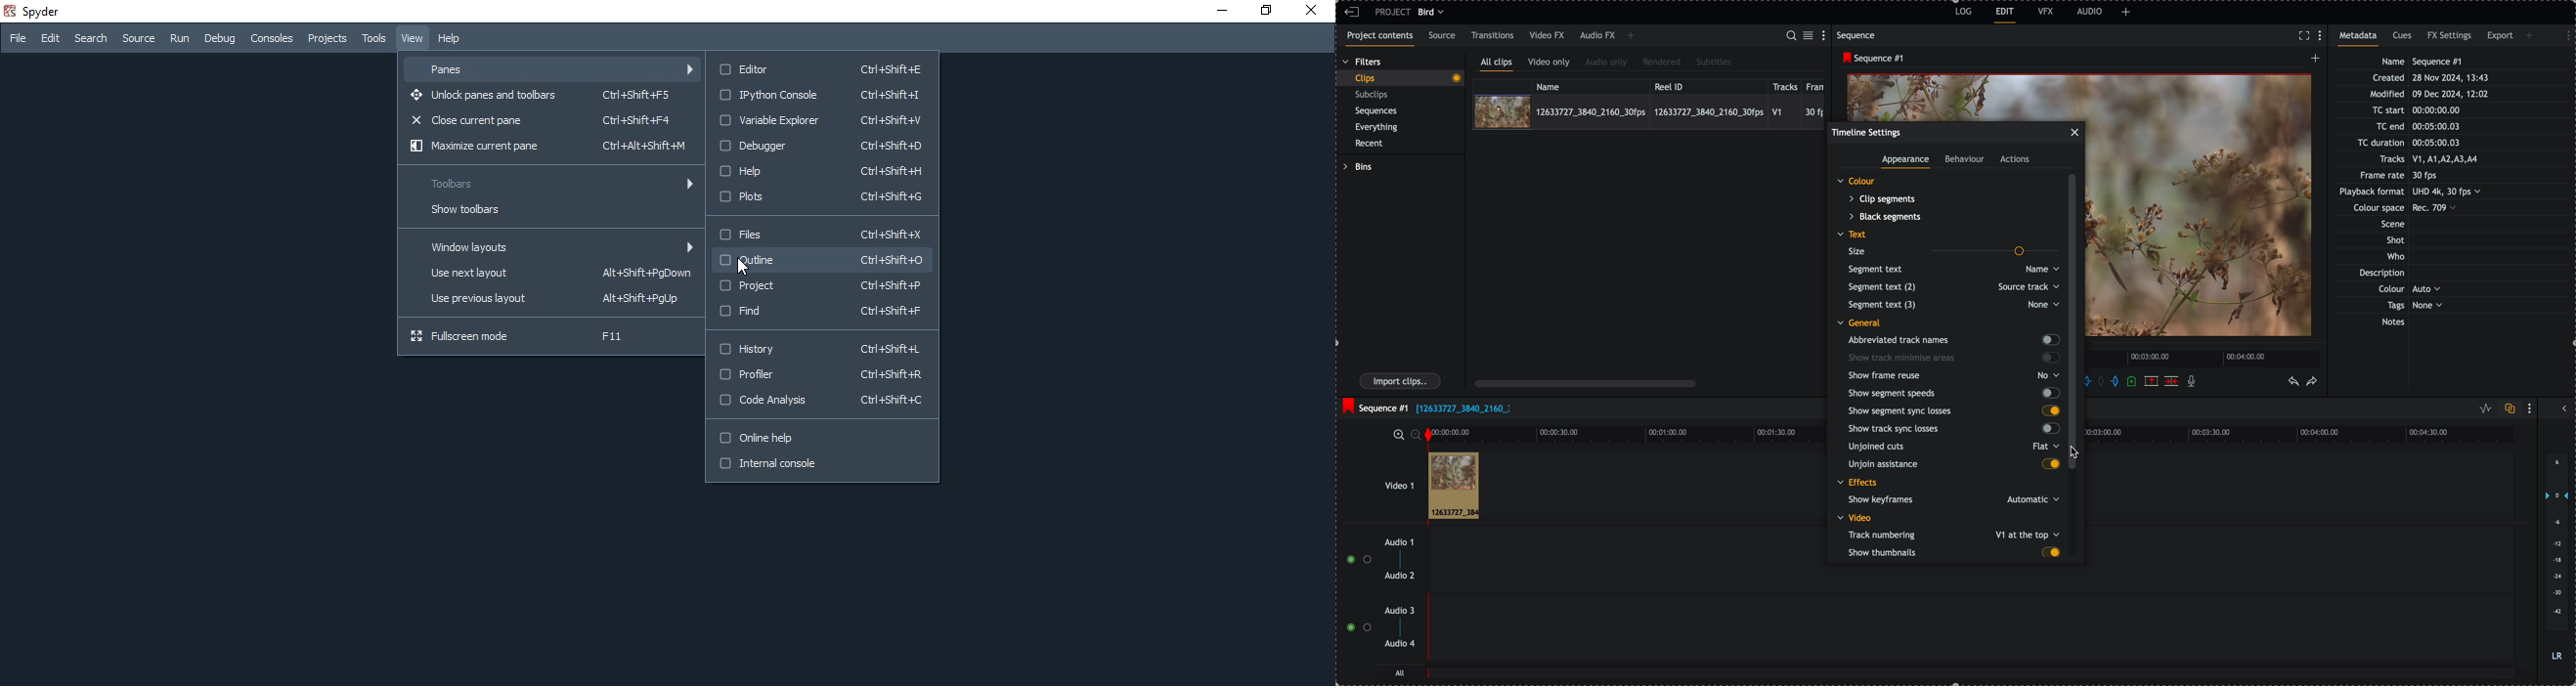 The width and height of the screenshot is (2576, 700). Describe the element at coordinates (546, 96) in the screenshot. I see `Unlock panes and toolbars` at that location.